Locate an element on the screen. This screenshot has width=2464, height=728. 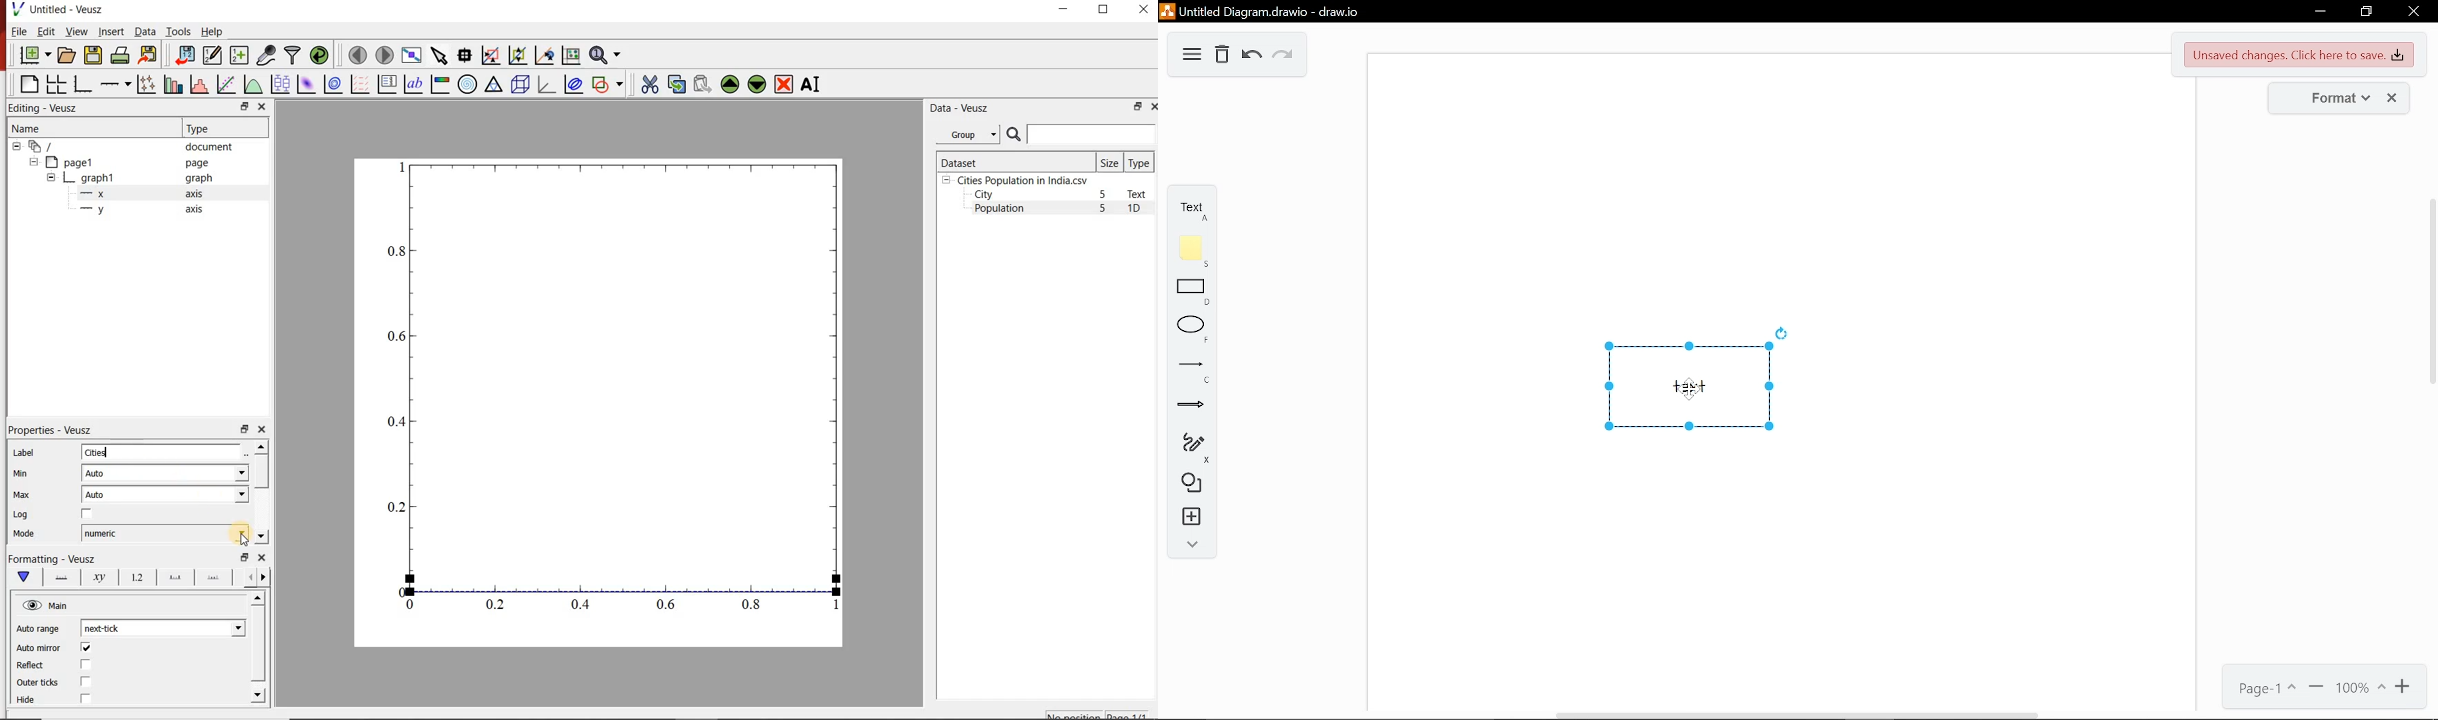
vertical scrollbar is located at coordinates (2433, 291).